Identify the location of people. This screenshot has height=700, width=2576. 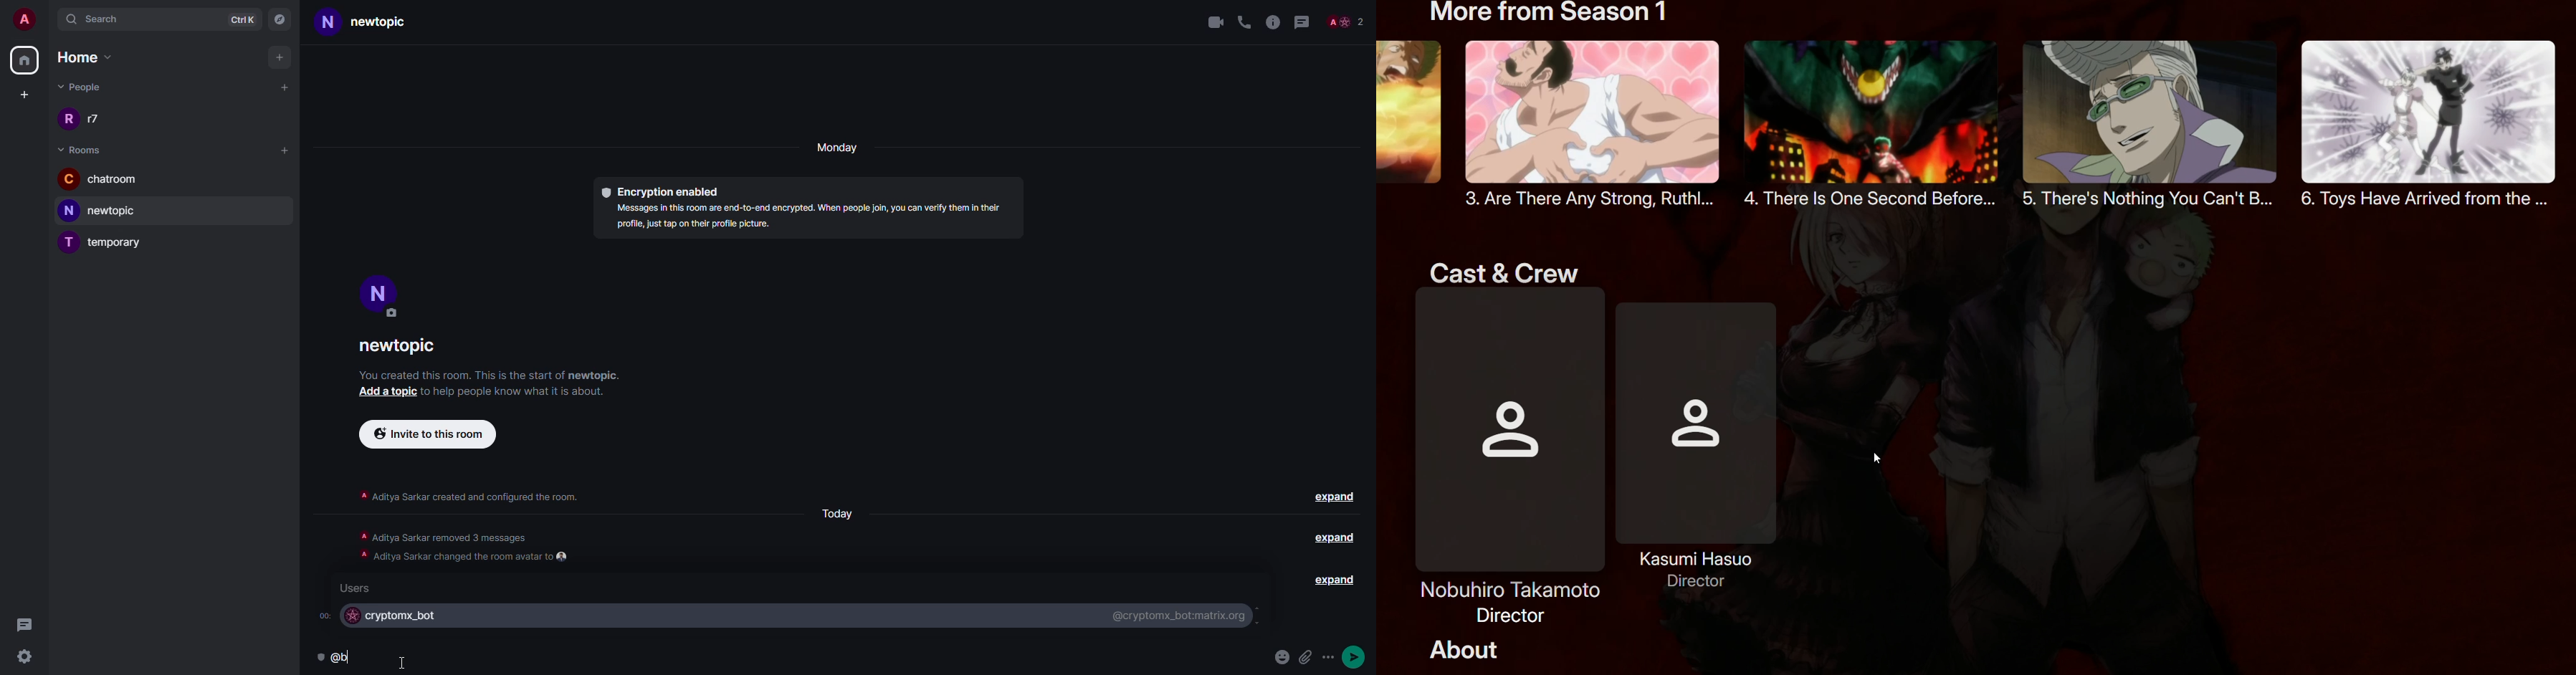
(1345, 23).